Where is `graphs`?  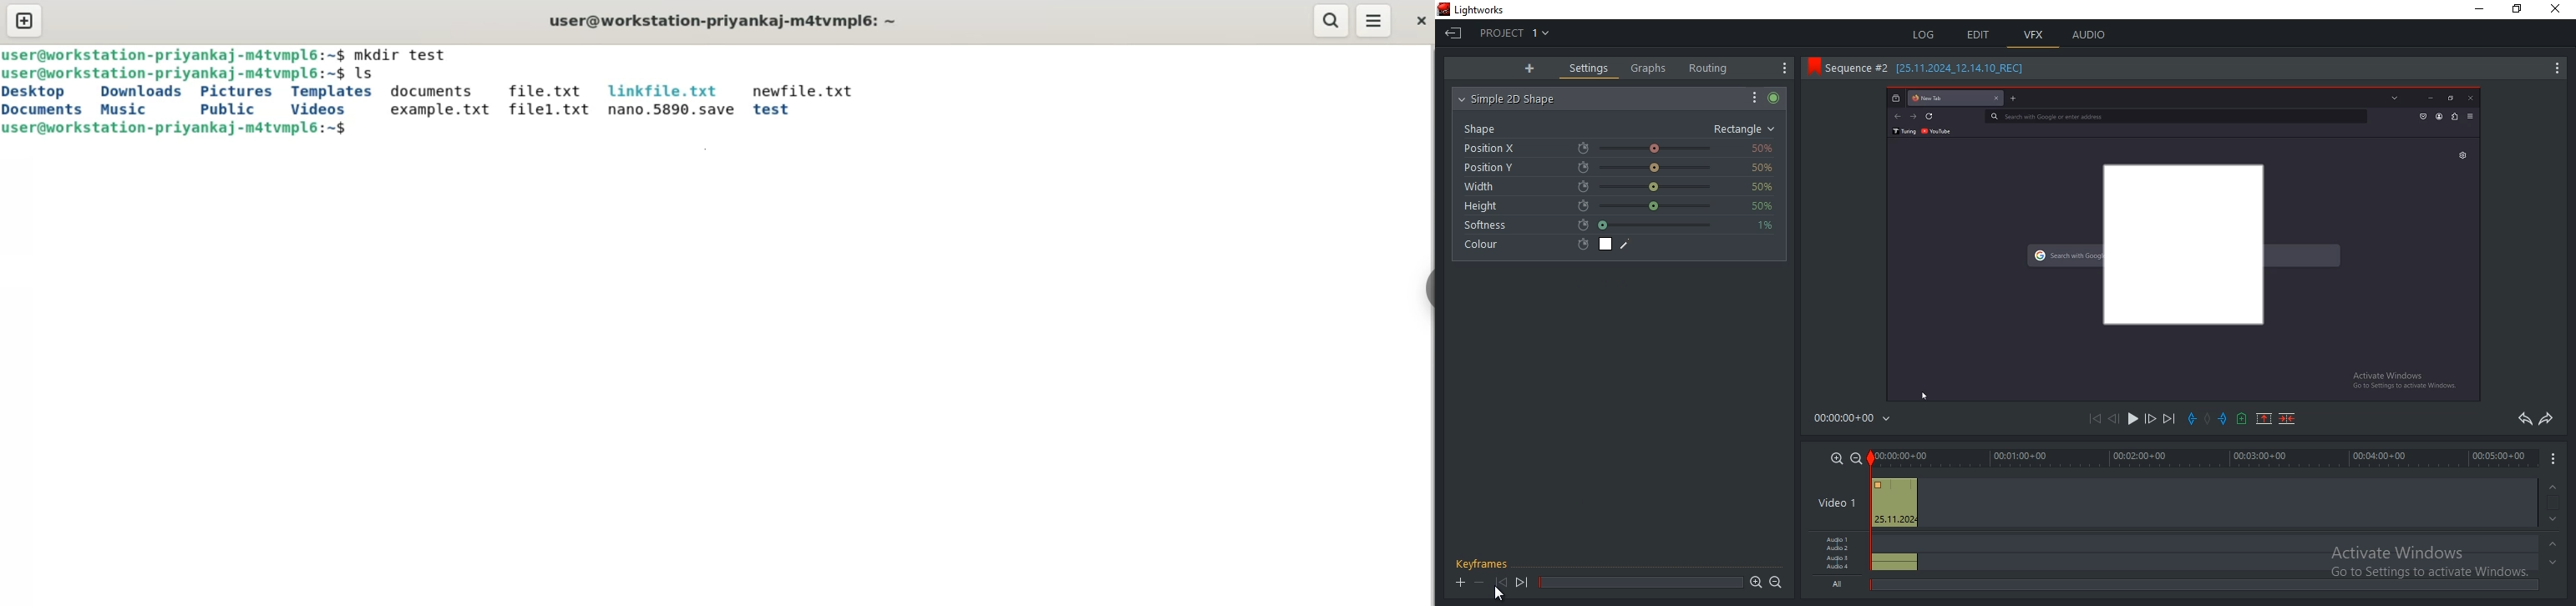
graphs is located at coordinates (1648, 67).